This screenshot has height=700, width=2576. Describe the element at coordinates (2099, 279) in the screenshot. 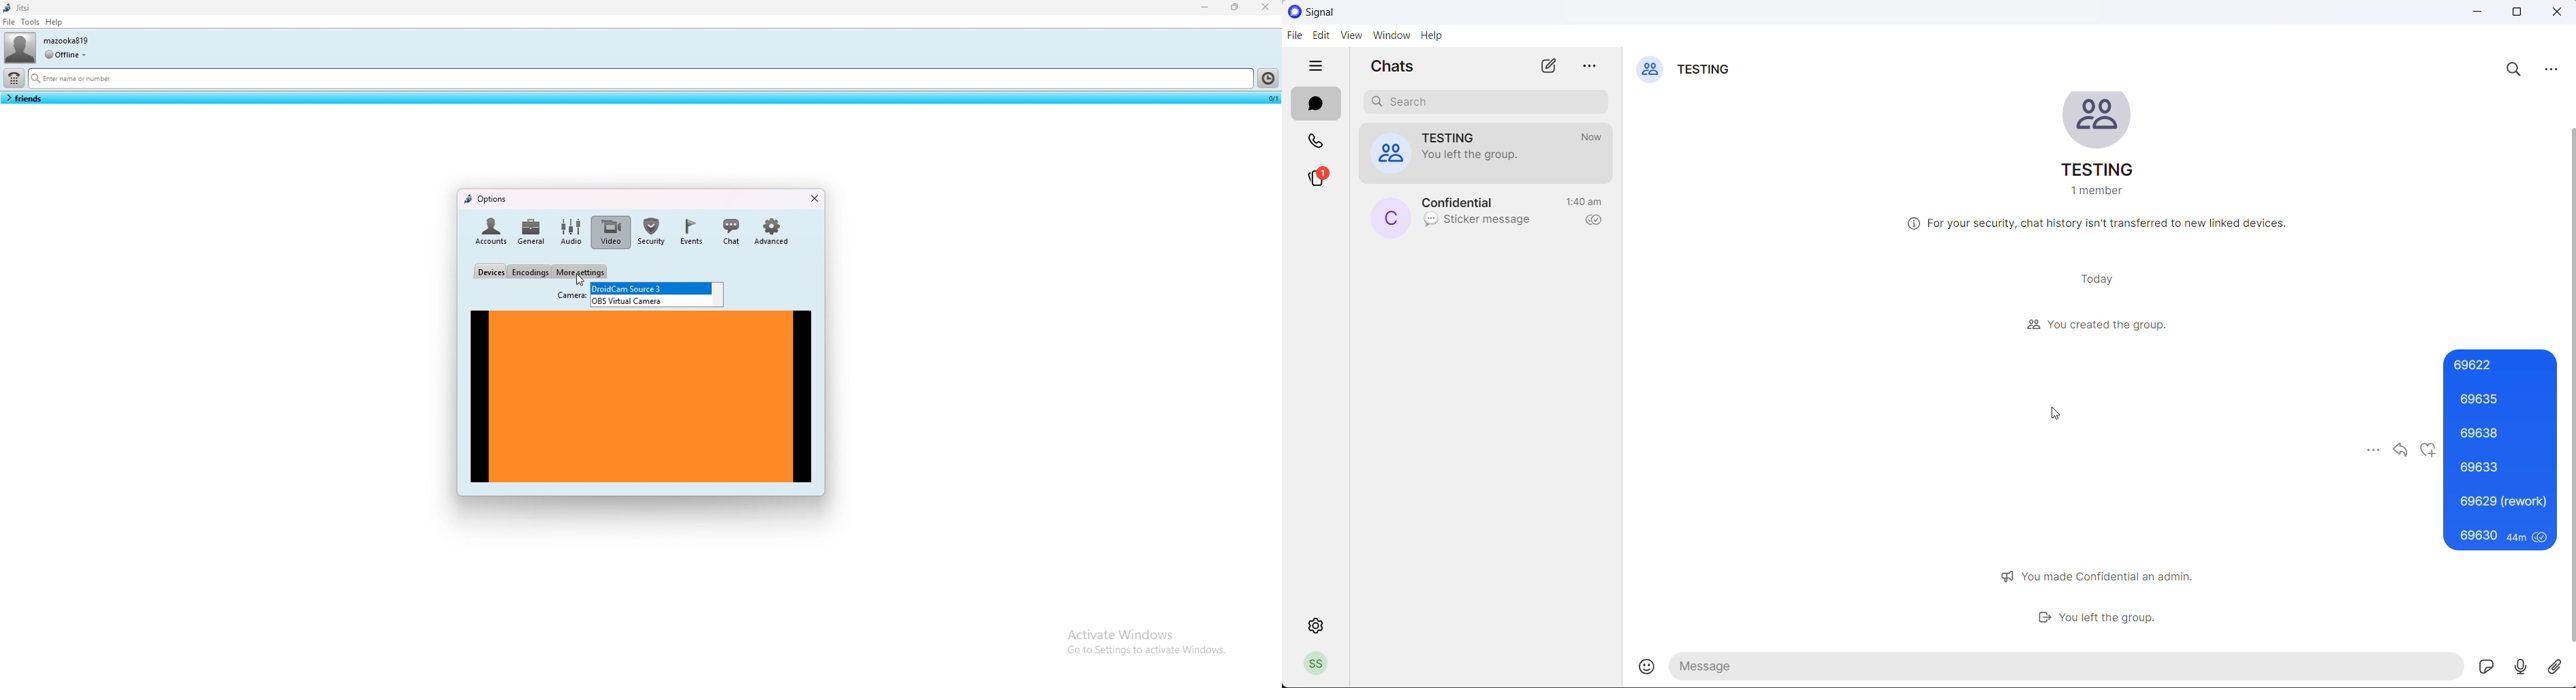

I see `today heading` at that location.